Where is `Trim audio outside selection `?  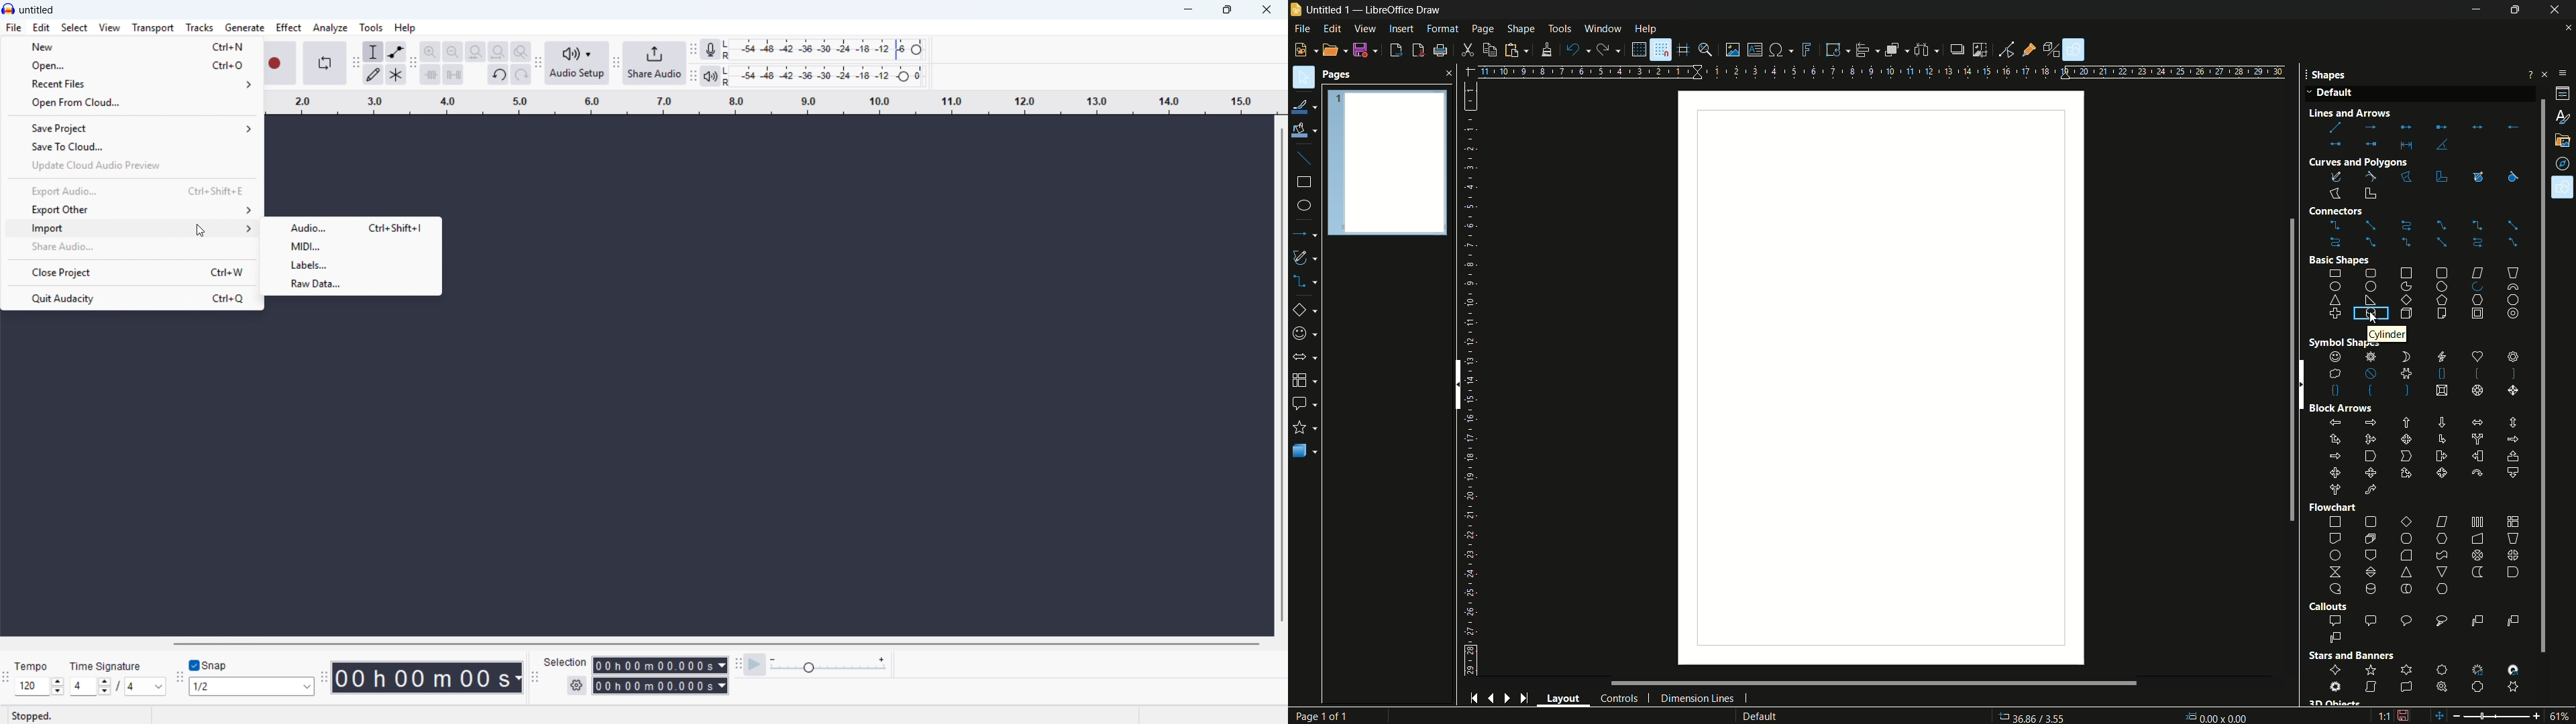
Trim audio outside selection  is located at coordinates (431, 74).